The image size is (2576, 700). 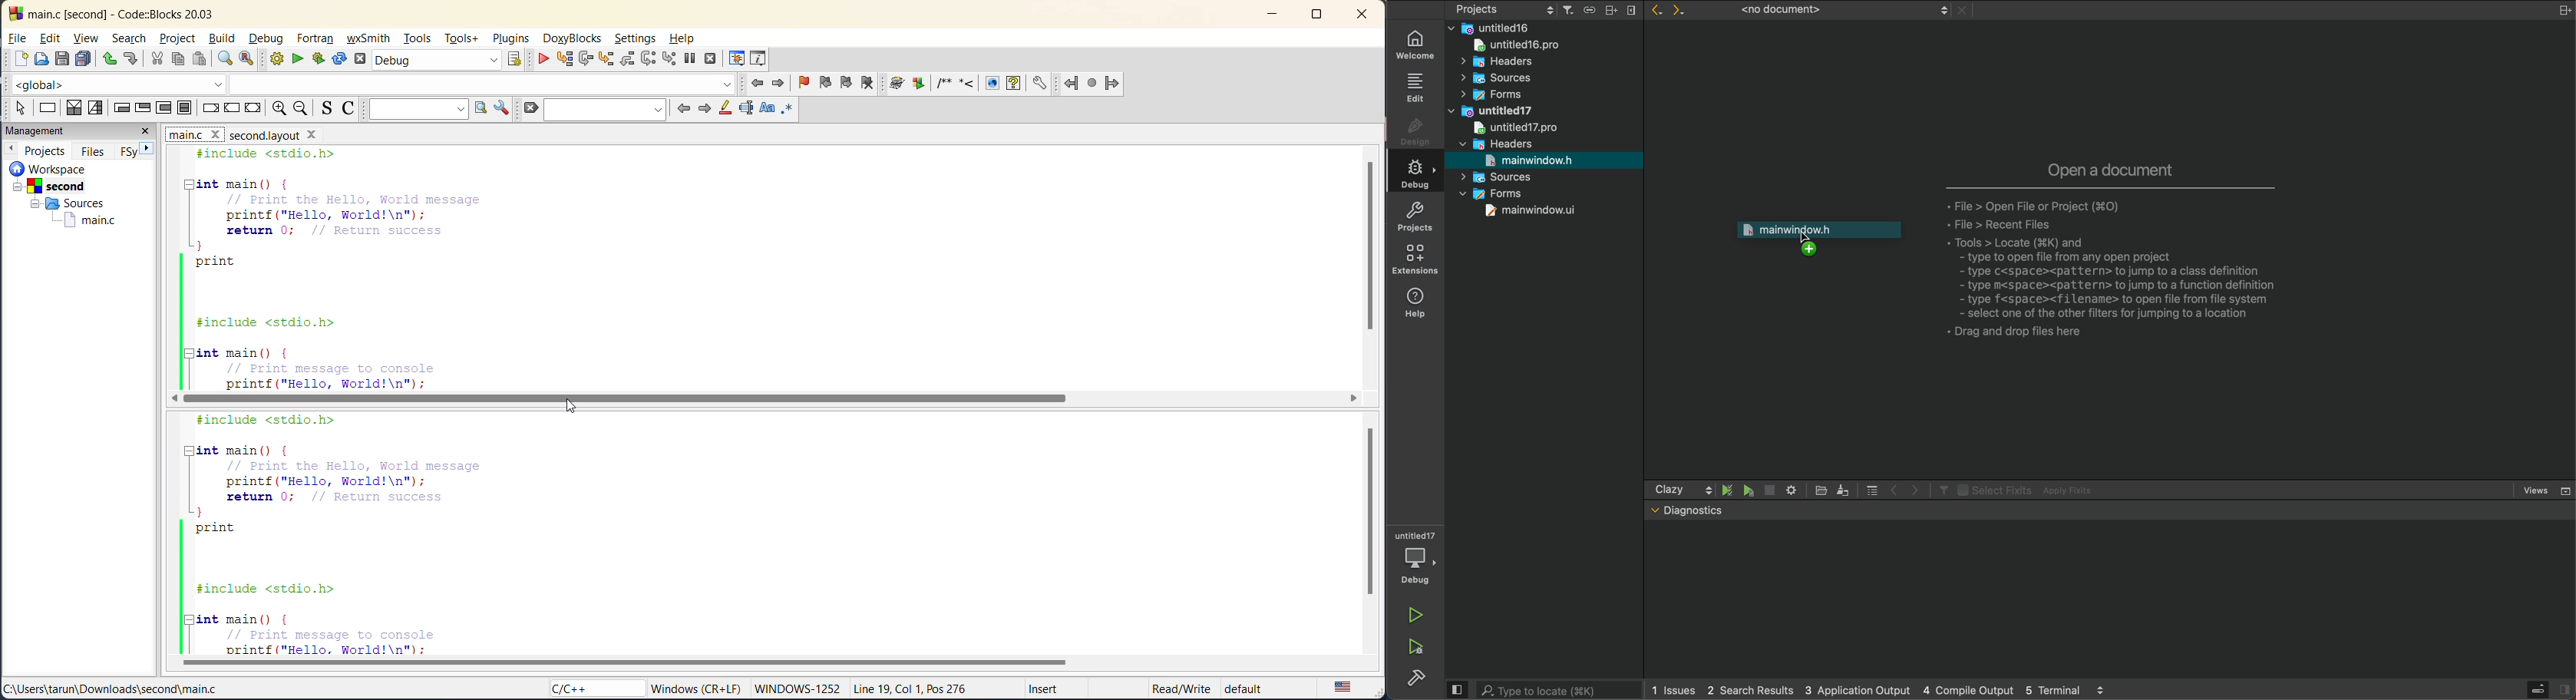 I want to click on | untitled16, so click(x=1494, y=28).